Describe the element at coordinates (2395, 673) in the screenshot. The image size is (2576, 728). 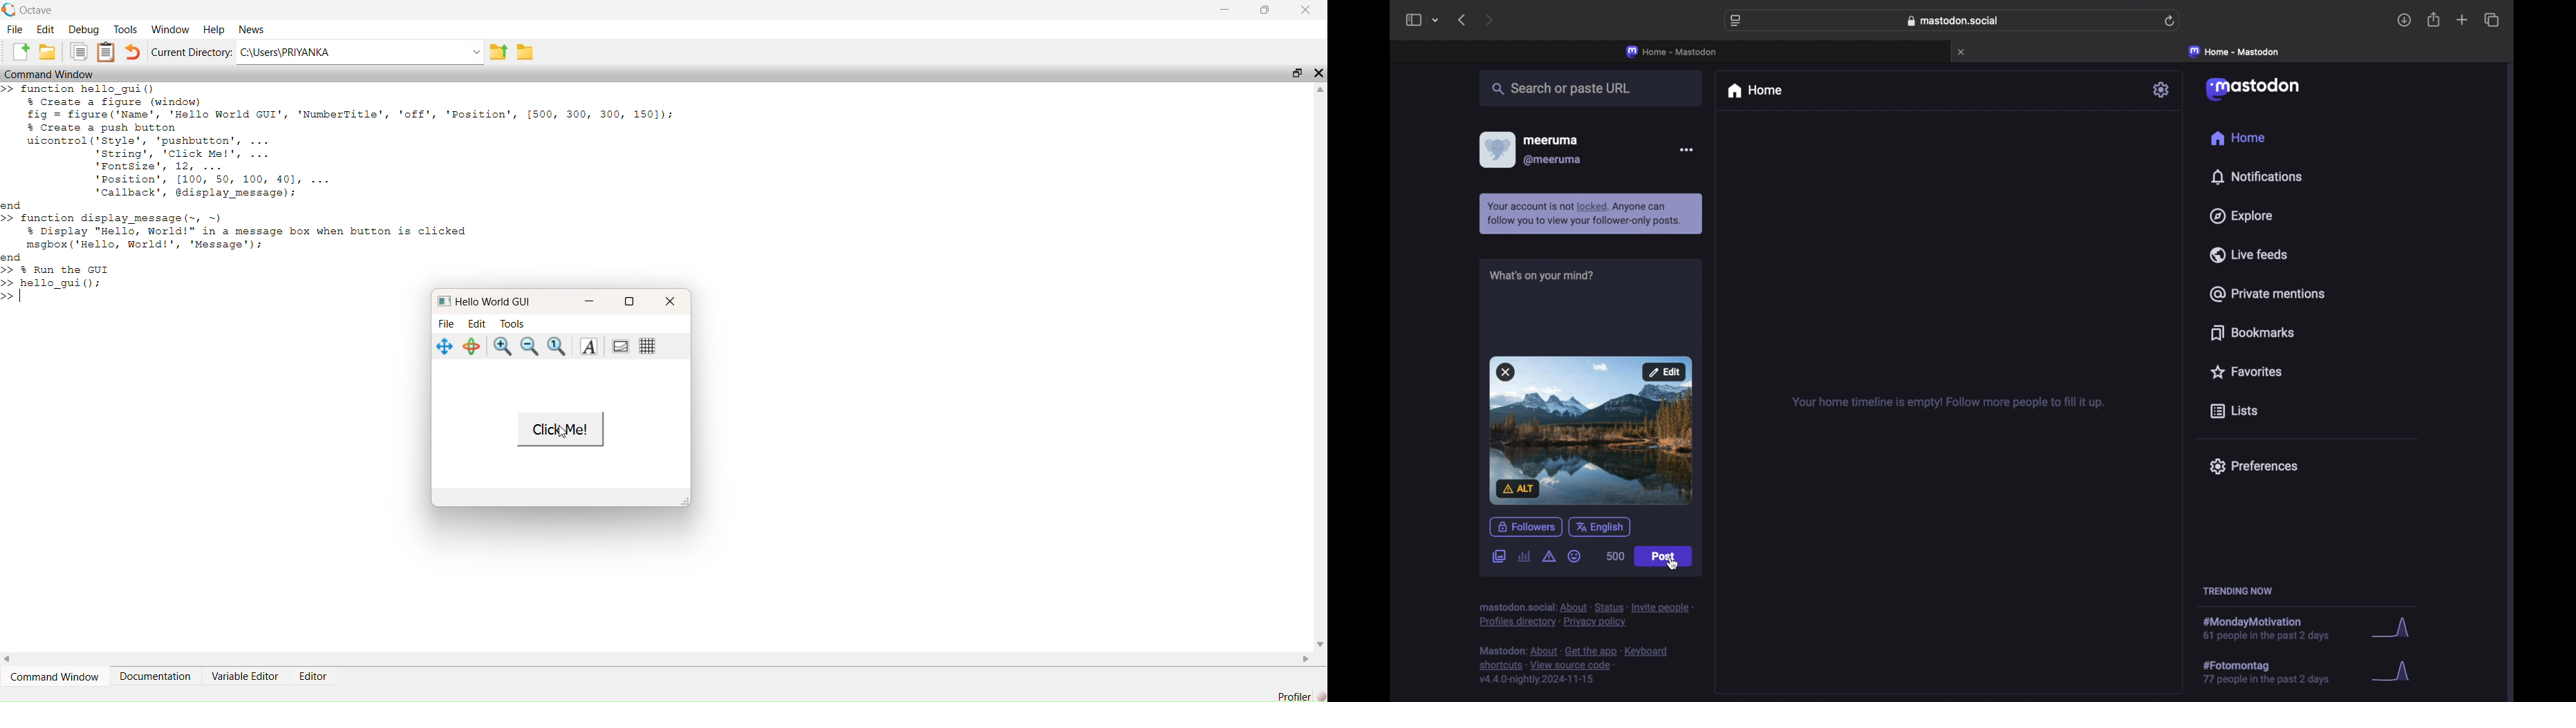
I see `graph` at that location.